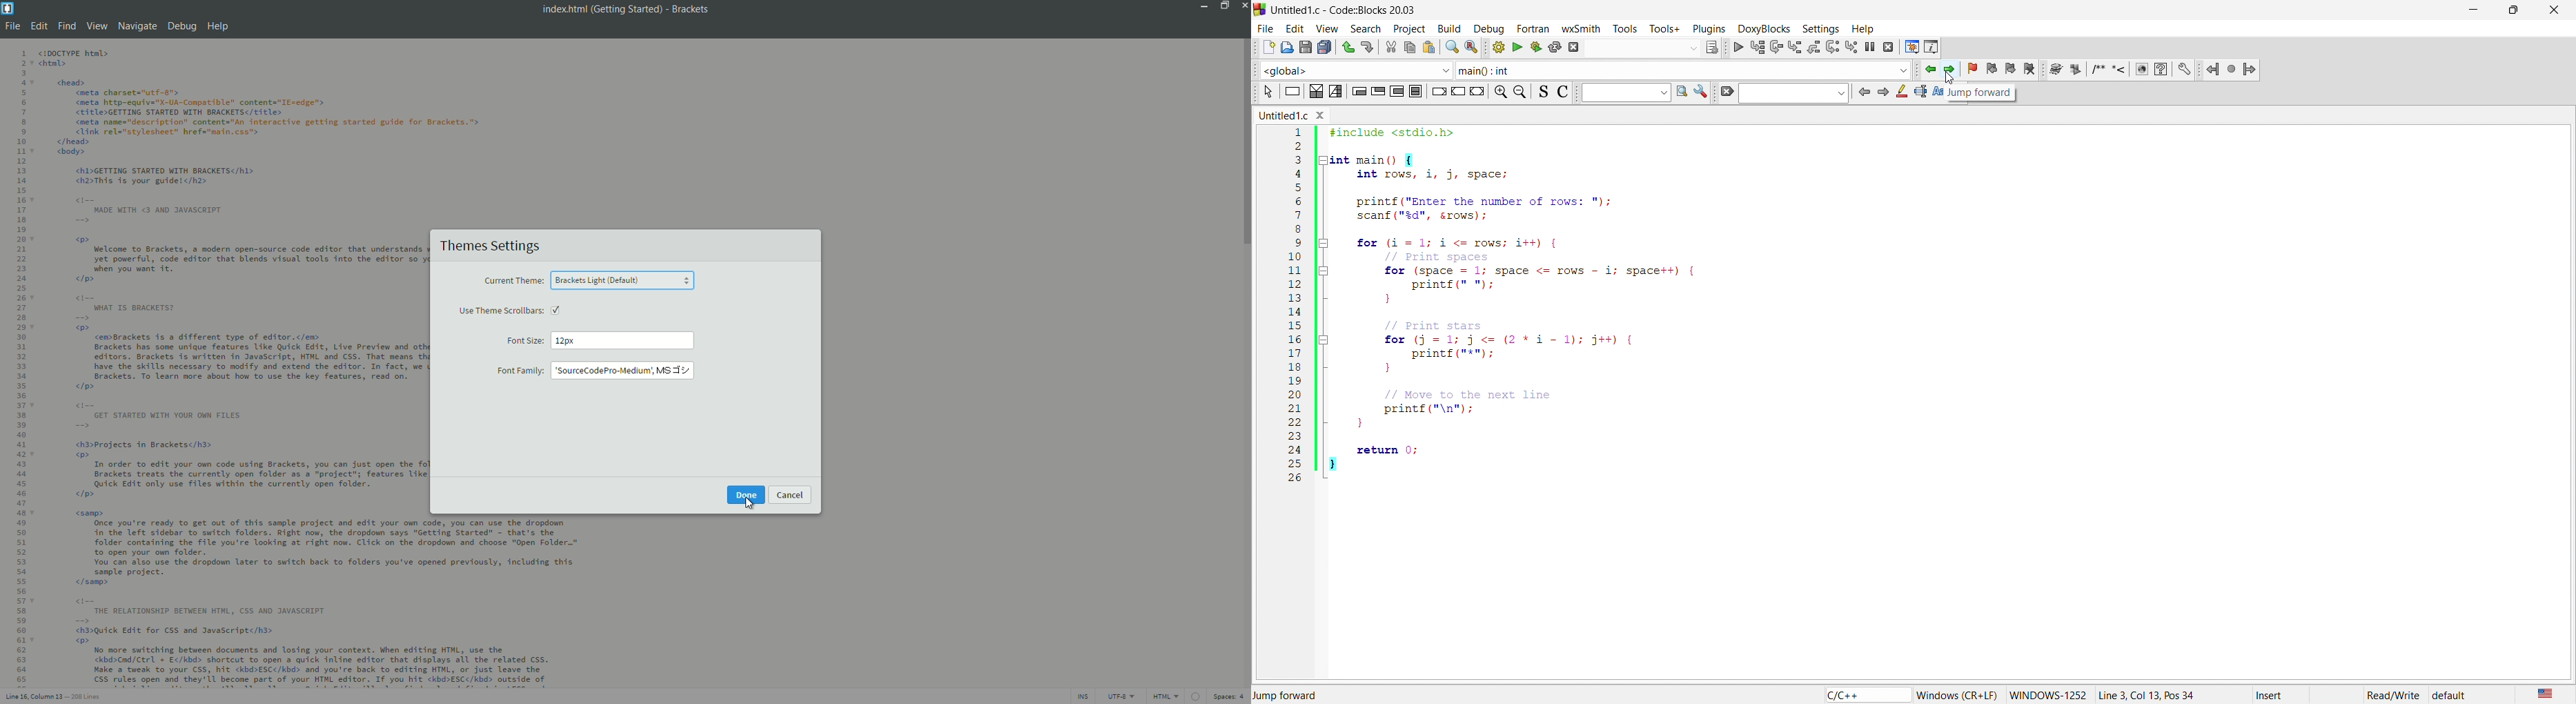 This screenshot has width=2576, height=728. What do you see at coordinates (1222, 5) in the screenshot?
I see `maximize` at bounding box center [1222, 5].